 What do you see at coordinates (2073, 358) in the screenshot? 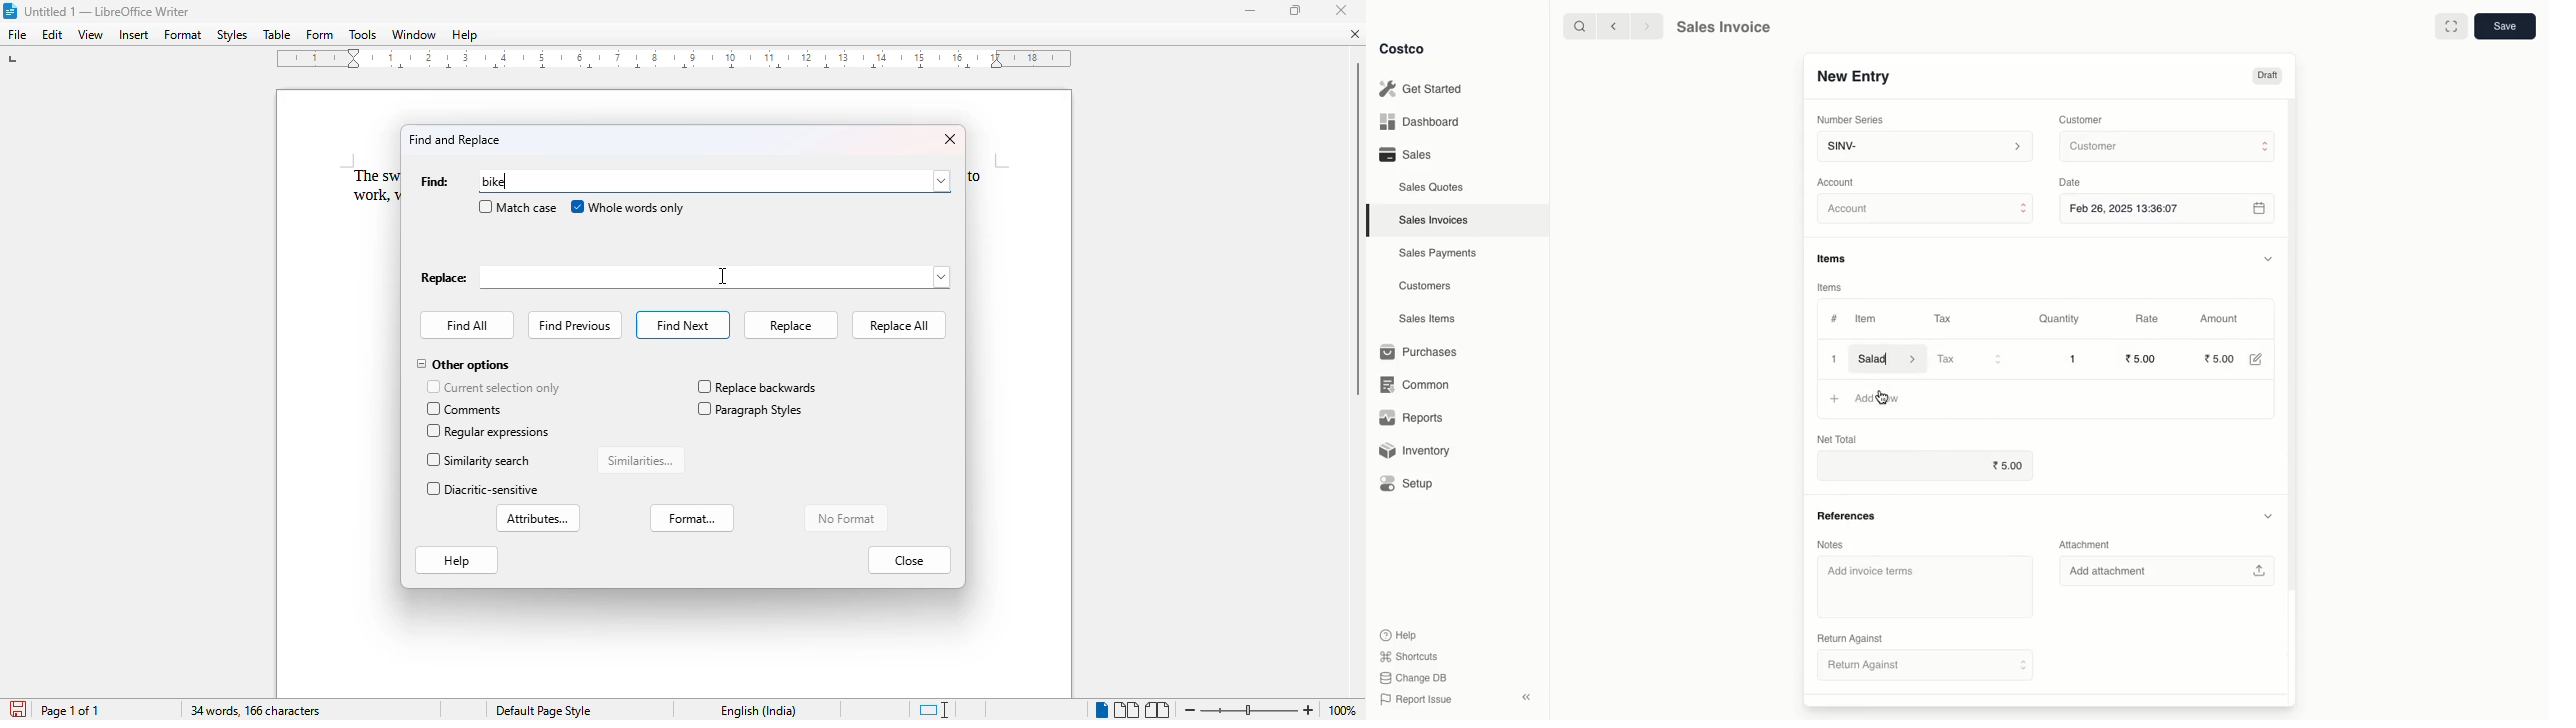
I see `1` at bounding box center [2073, 358].